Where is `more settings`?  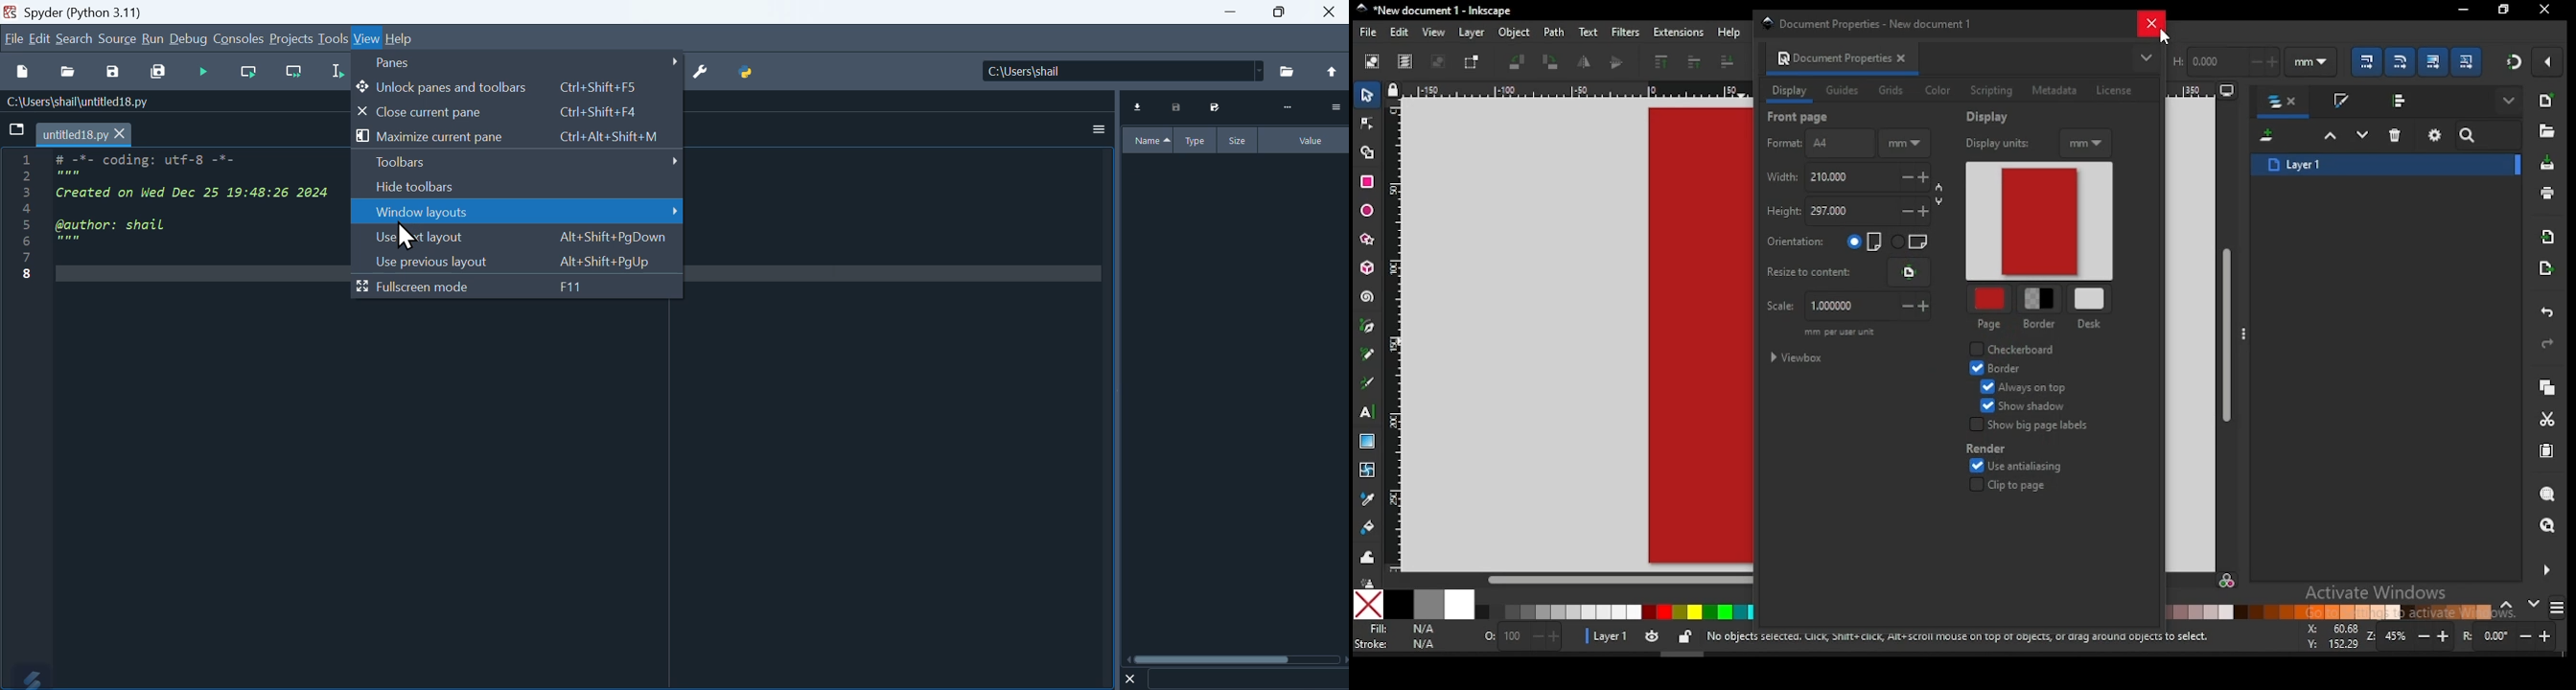 more settings is located at coordinates (2544, 570).